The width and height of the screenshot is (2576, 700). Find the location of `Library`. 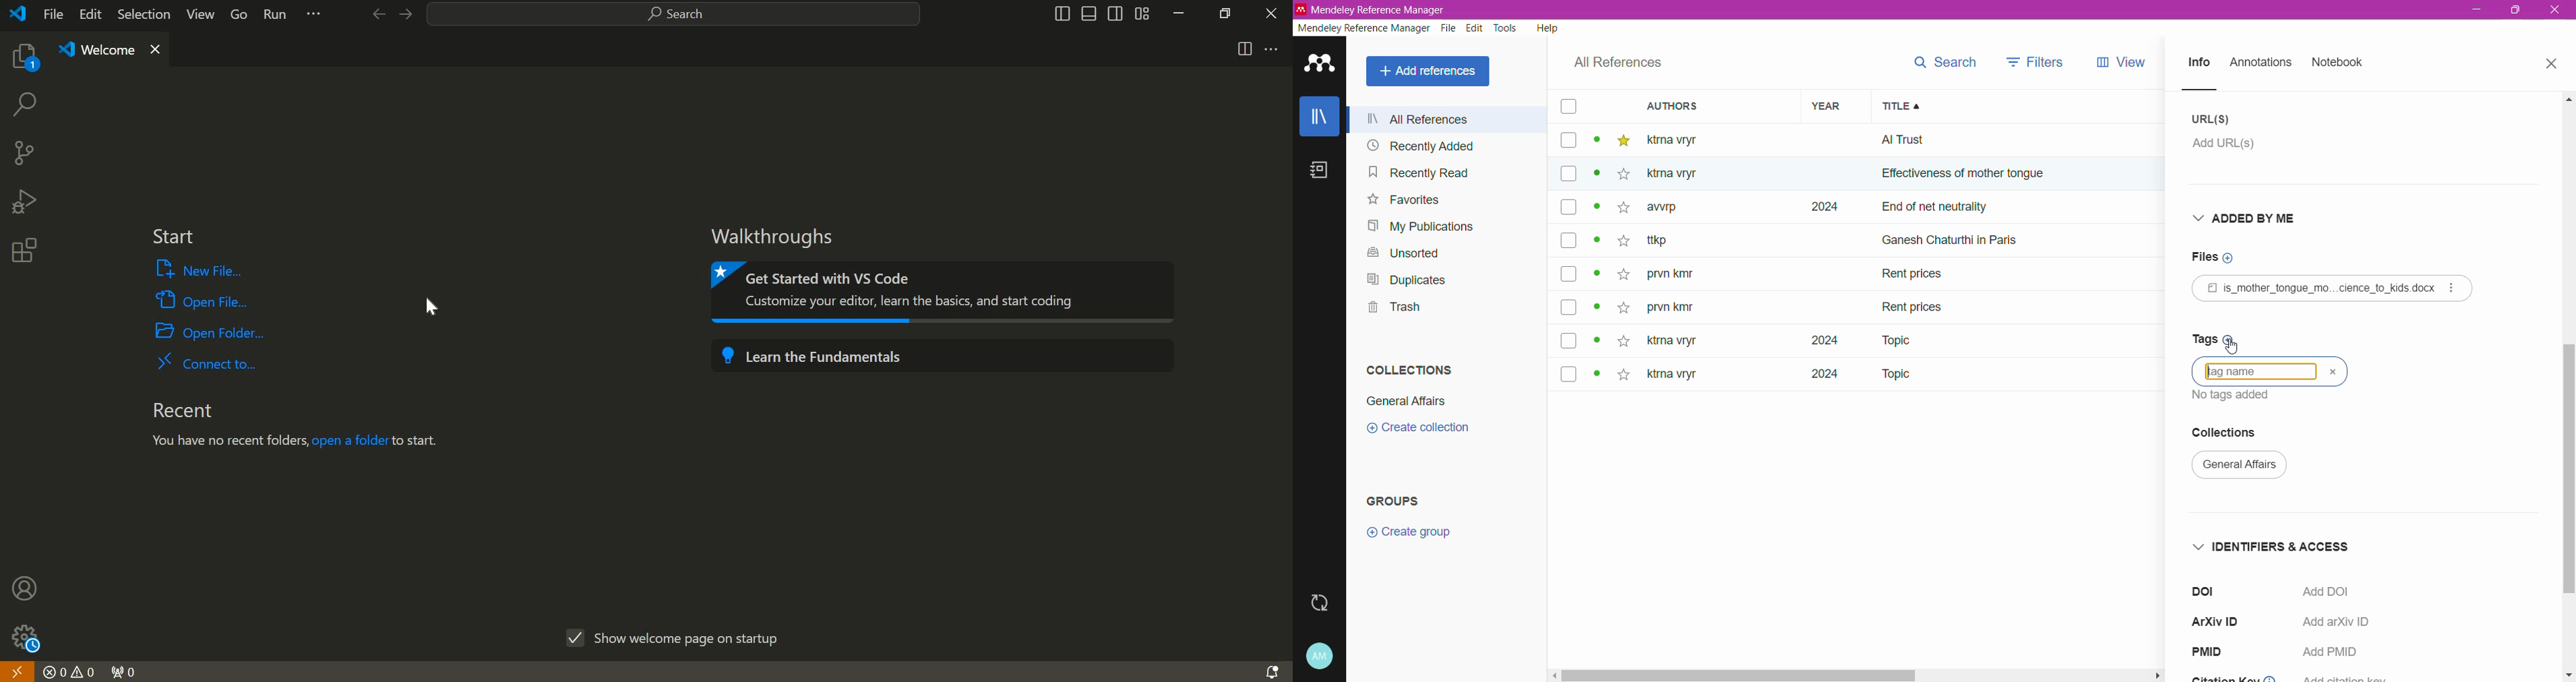

Library is located at coordinates (1319, 116).